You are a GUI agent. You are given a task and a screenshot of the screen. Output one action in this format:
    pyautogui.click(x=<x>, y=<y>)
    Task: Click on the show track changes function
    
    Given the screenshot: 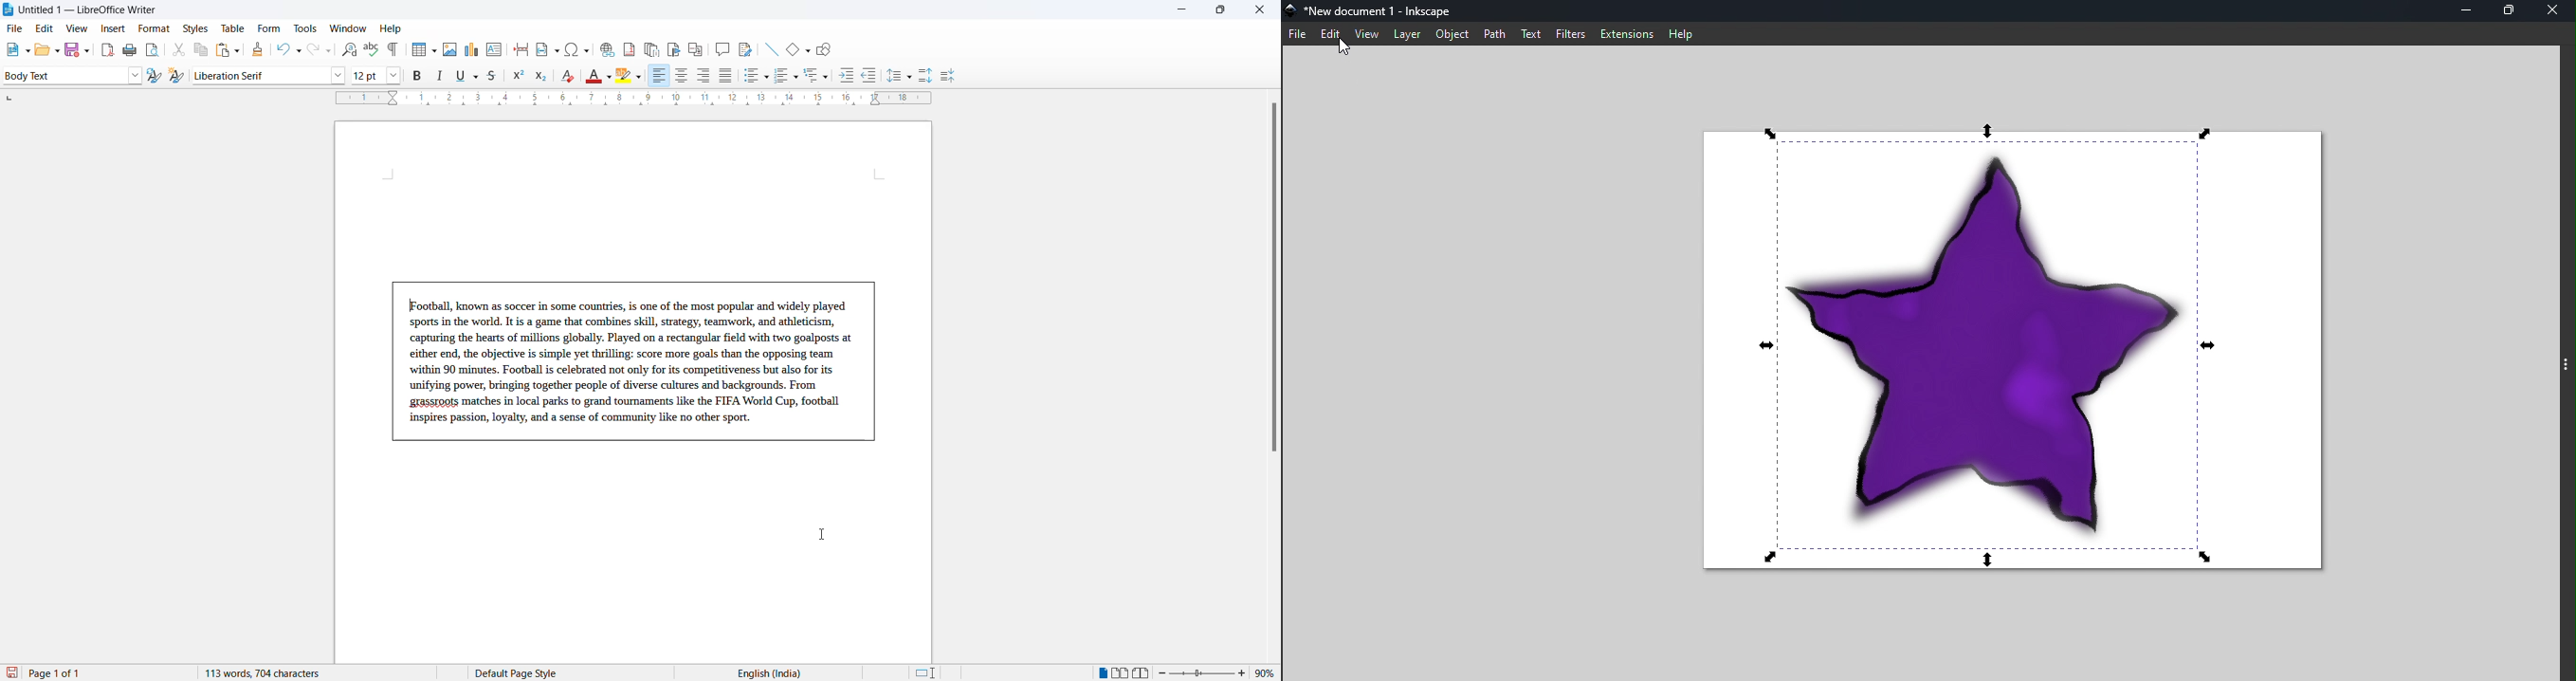 What is the action you would take?
    pyautogui.click(x=695, y=48)
    